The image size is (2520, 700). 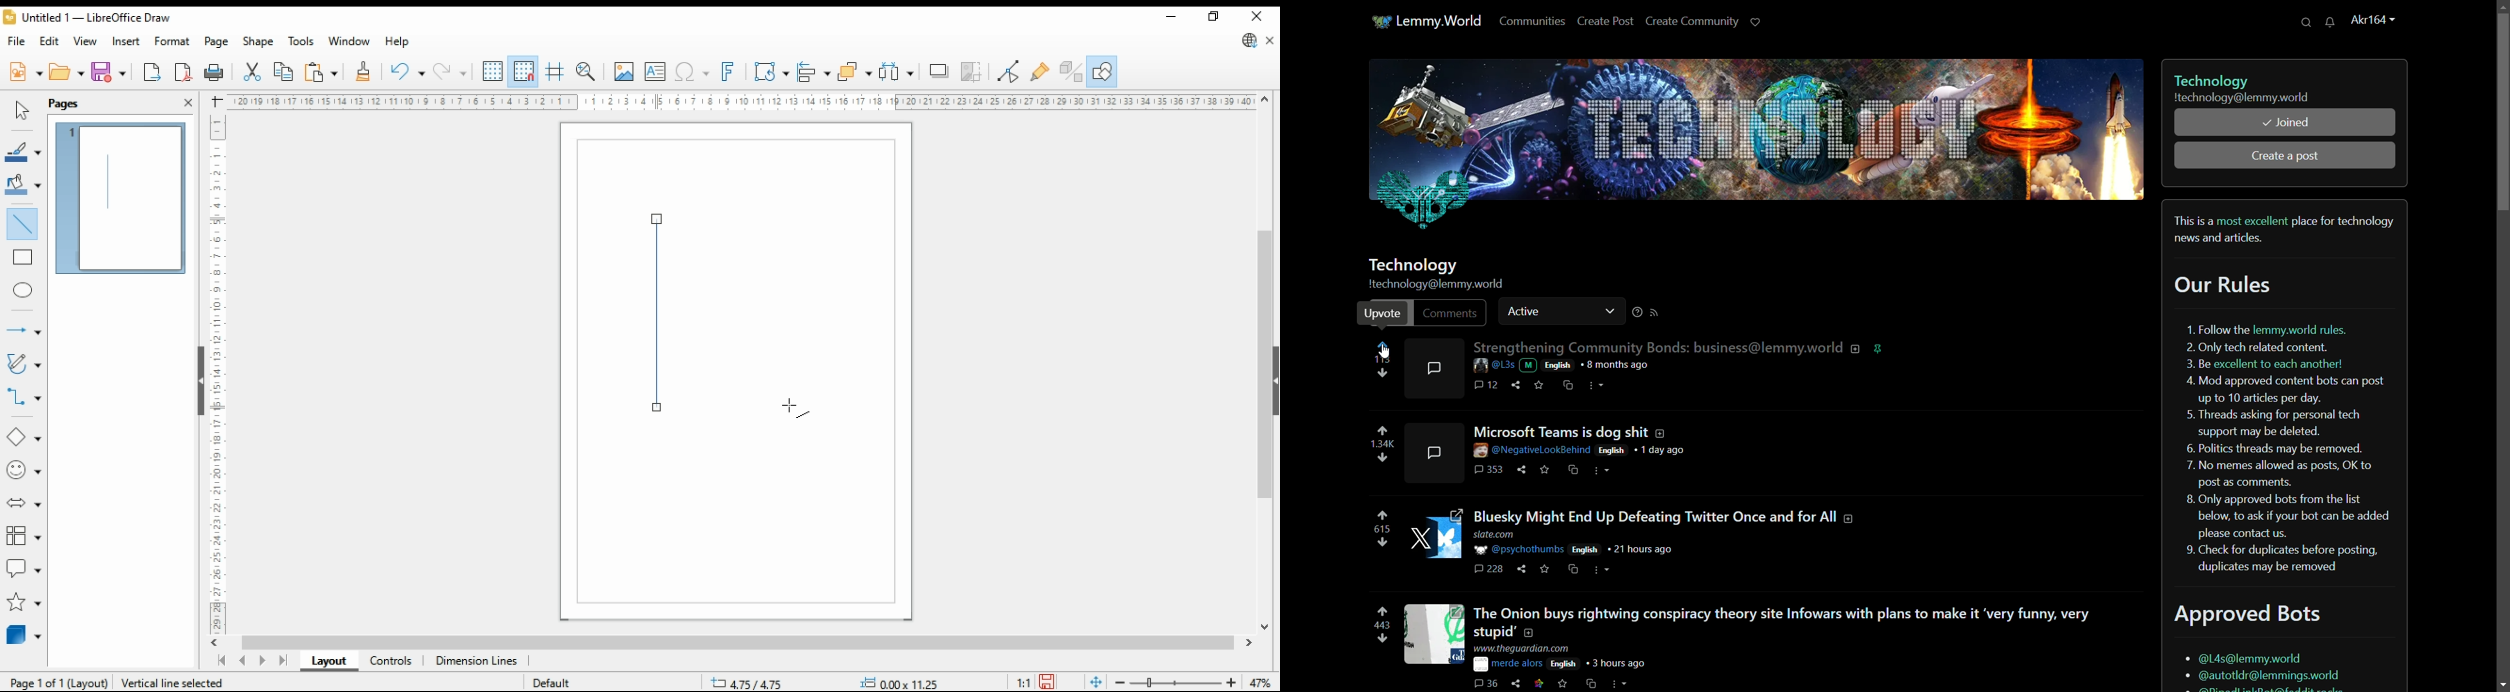 What do you see at coordinates (796, 407) in the screenshot?
I see `mouse pointer` at bounding box center [796, 407].